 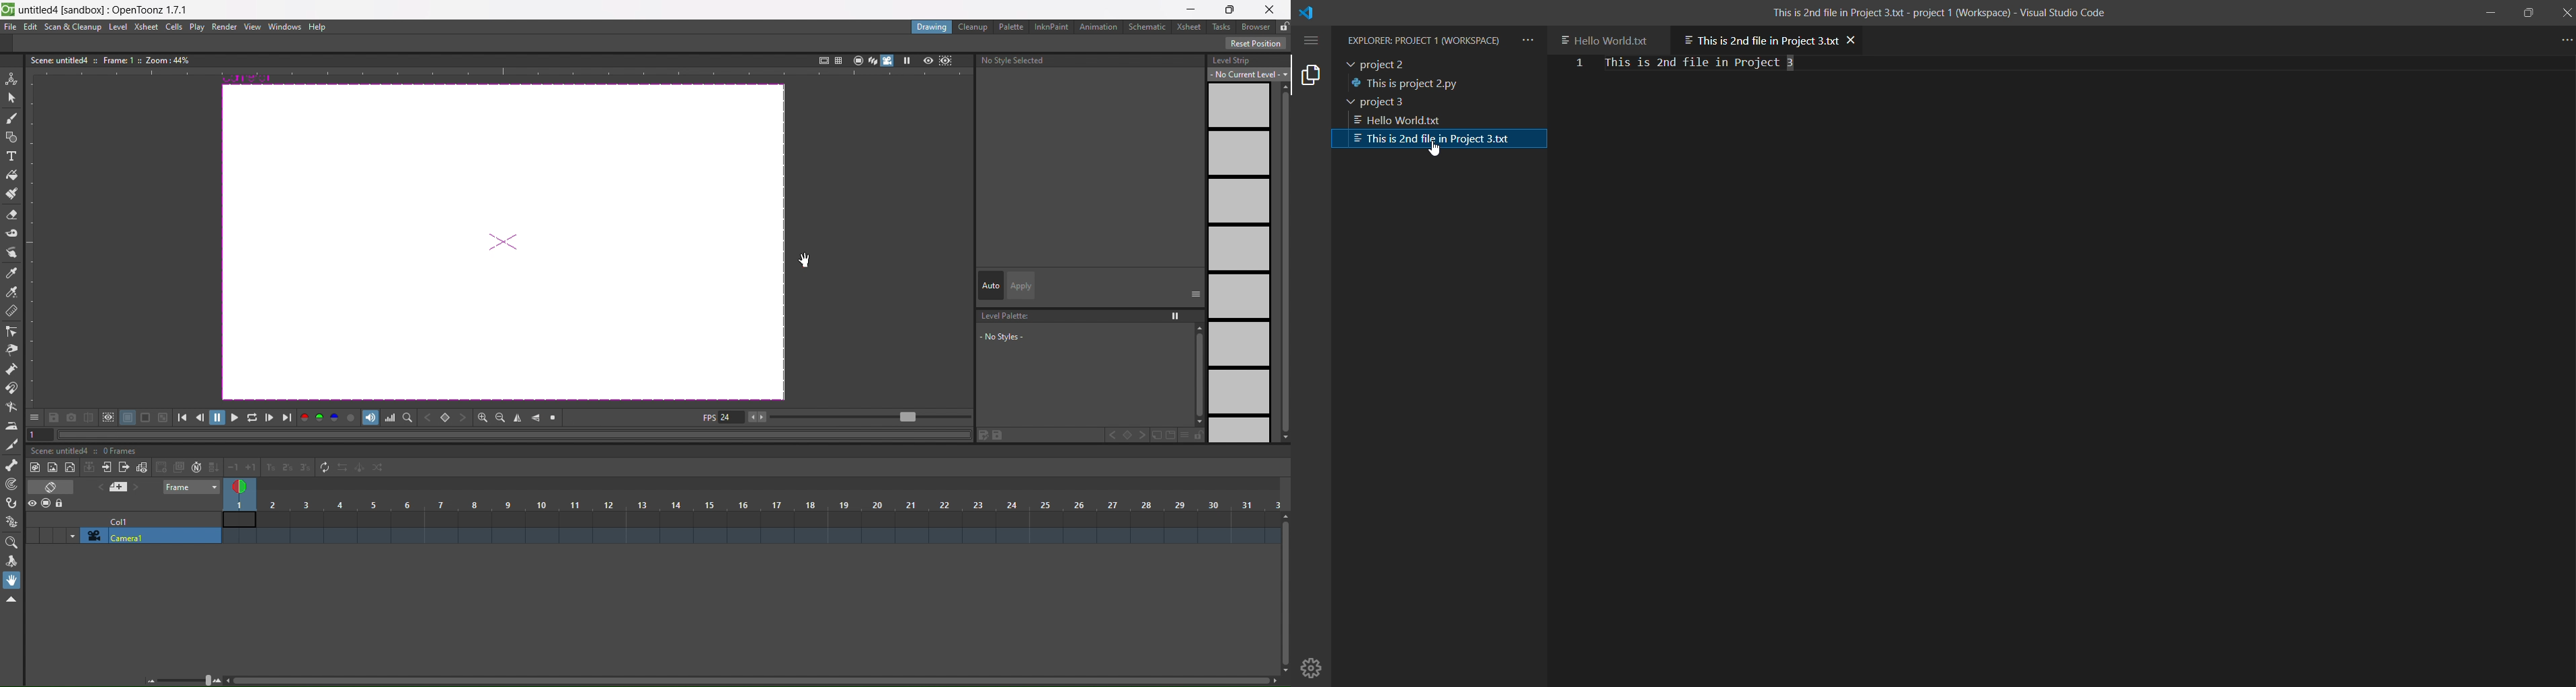 What do you see at coordinates (169, 467) in the screenshot?
I see `create blank drawing` at bounding box center [169, 467].